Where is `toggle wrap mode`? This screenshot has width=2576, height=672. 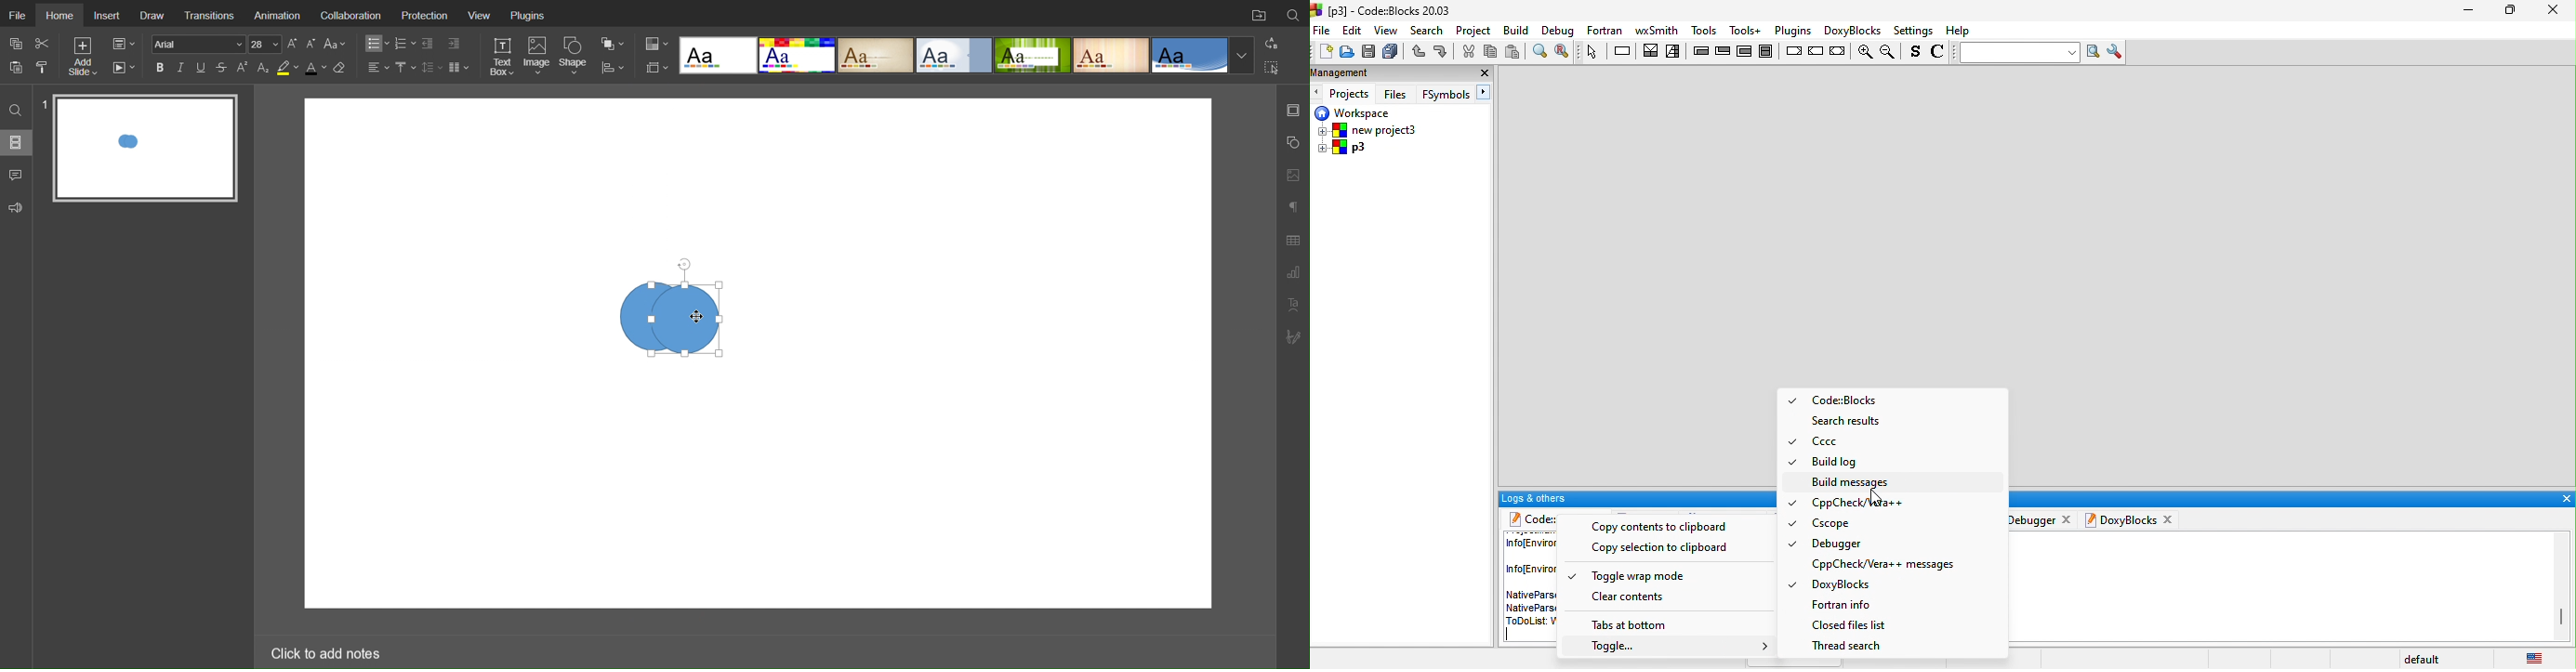
toggle wrap mode is located at coordinates (1631, 576).